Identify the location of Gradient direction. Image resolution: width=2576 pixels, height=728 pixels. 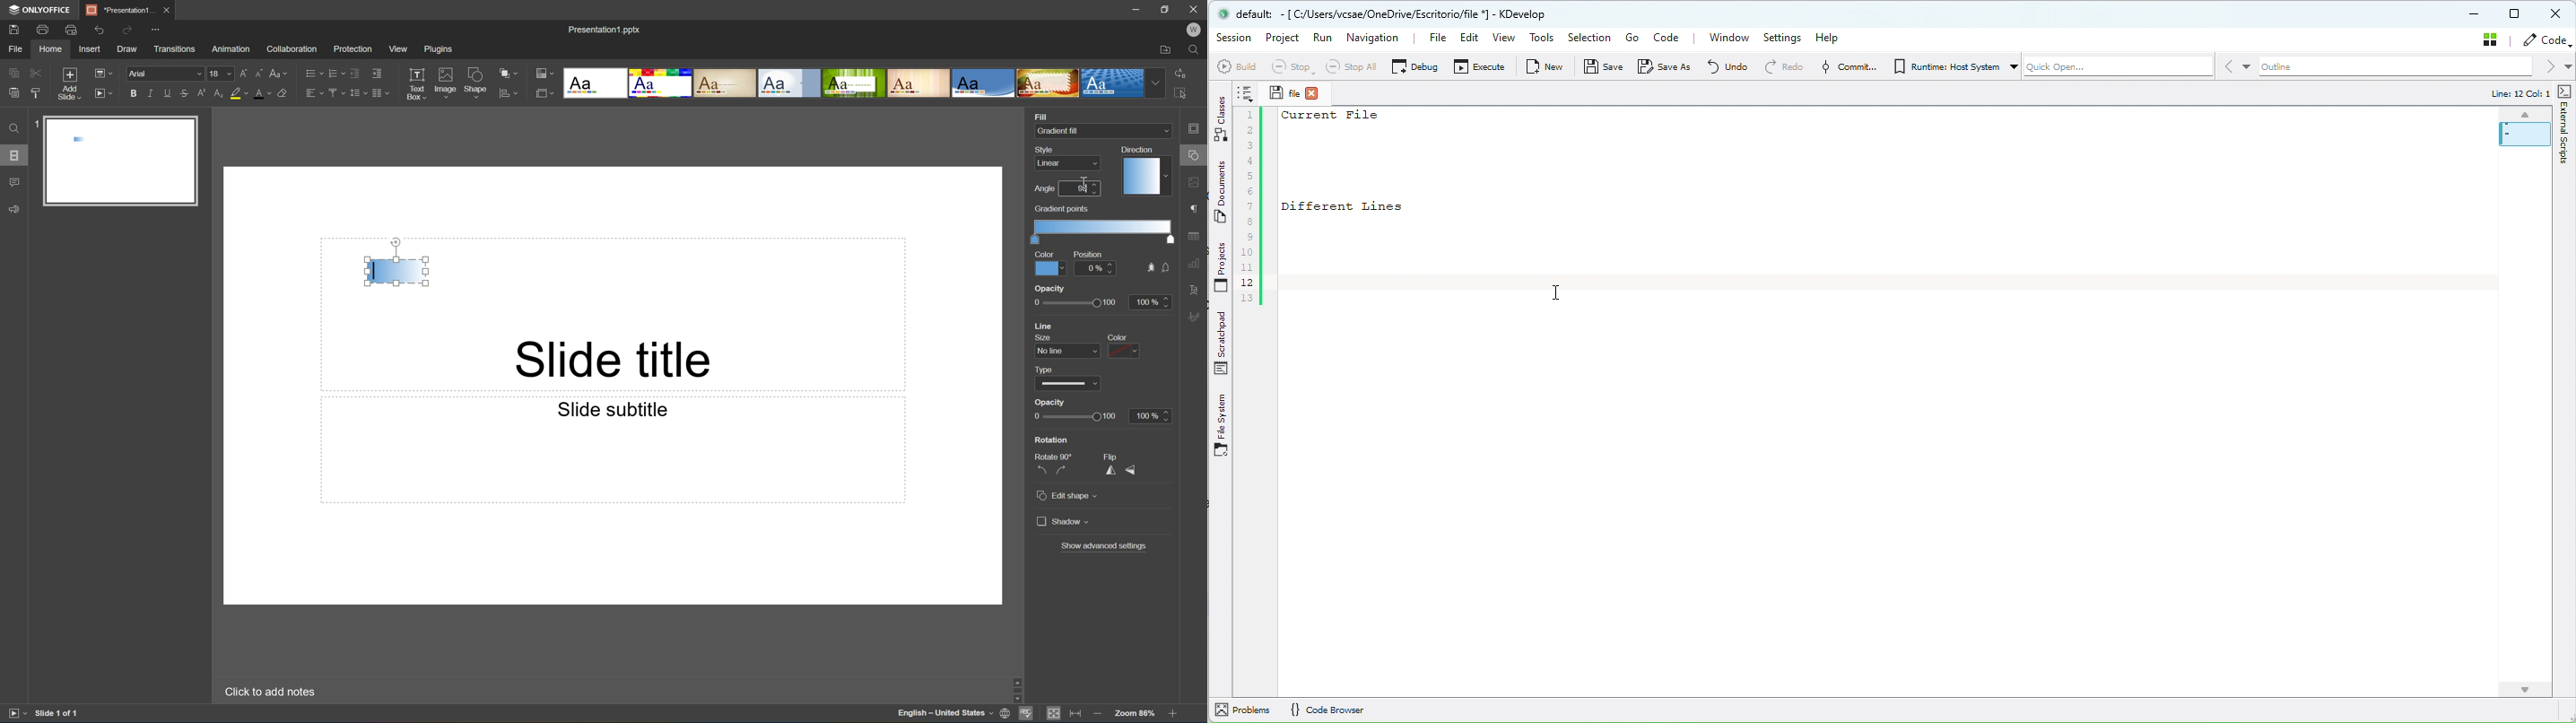
(1144, 177).